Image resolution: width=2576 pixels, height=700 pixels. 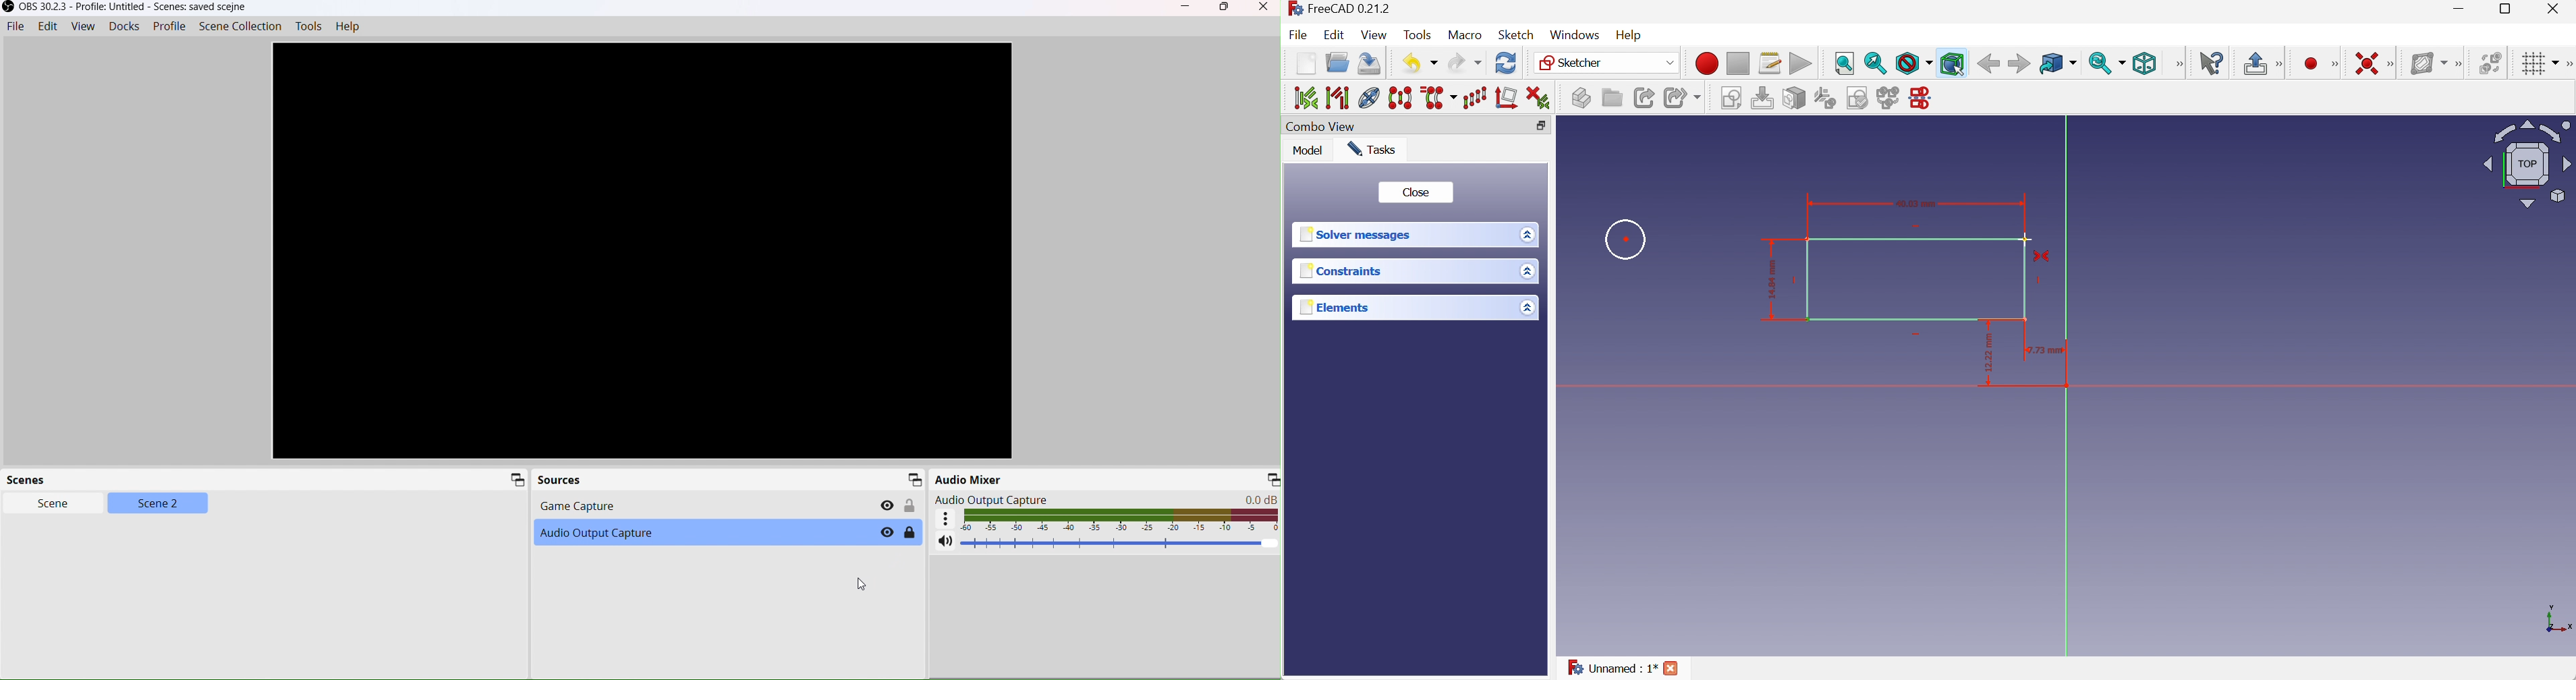 What do you see at coordinates (2527, 166) in the screenshot?
I see `Viewing angle` at bounding box center [2527, 166].